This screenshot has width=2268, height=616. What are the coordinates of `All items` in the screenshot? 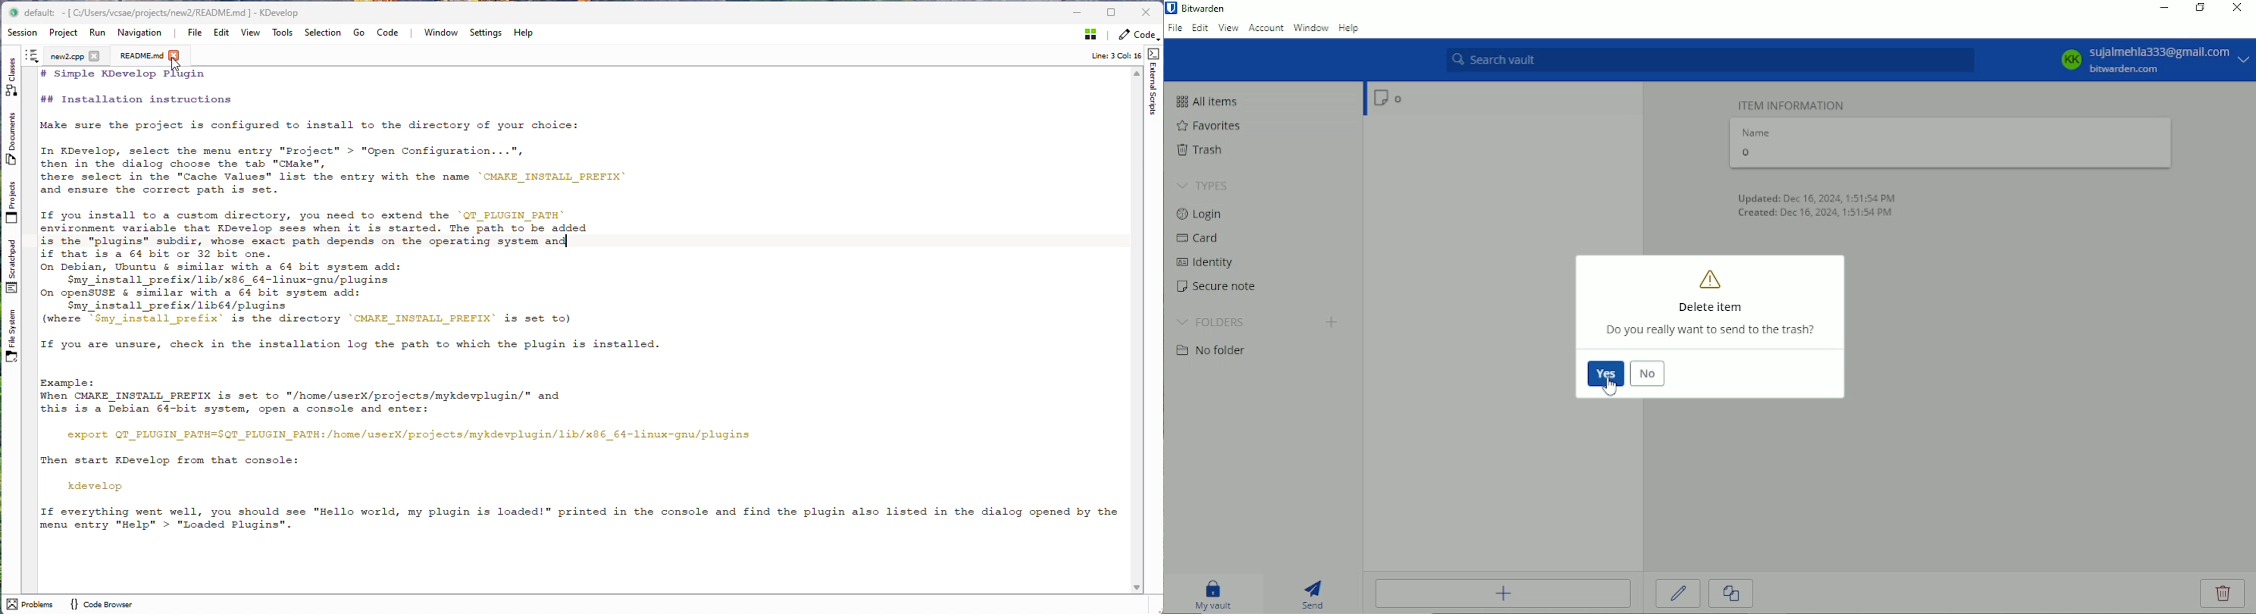 It's located at (1212, 101).